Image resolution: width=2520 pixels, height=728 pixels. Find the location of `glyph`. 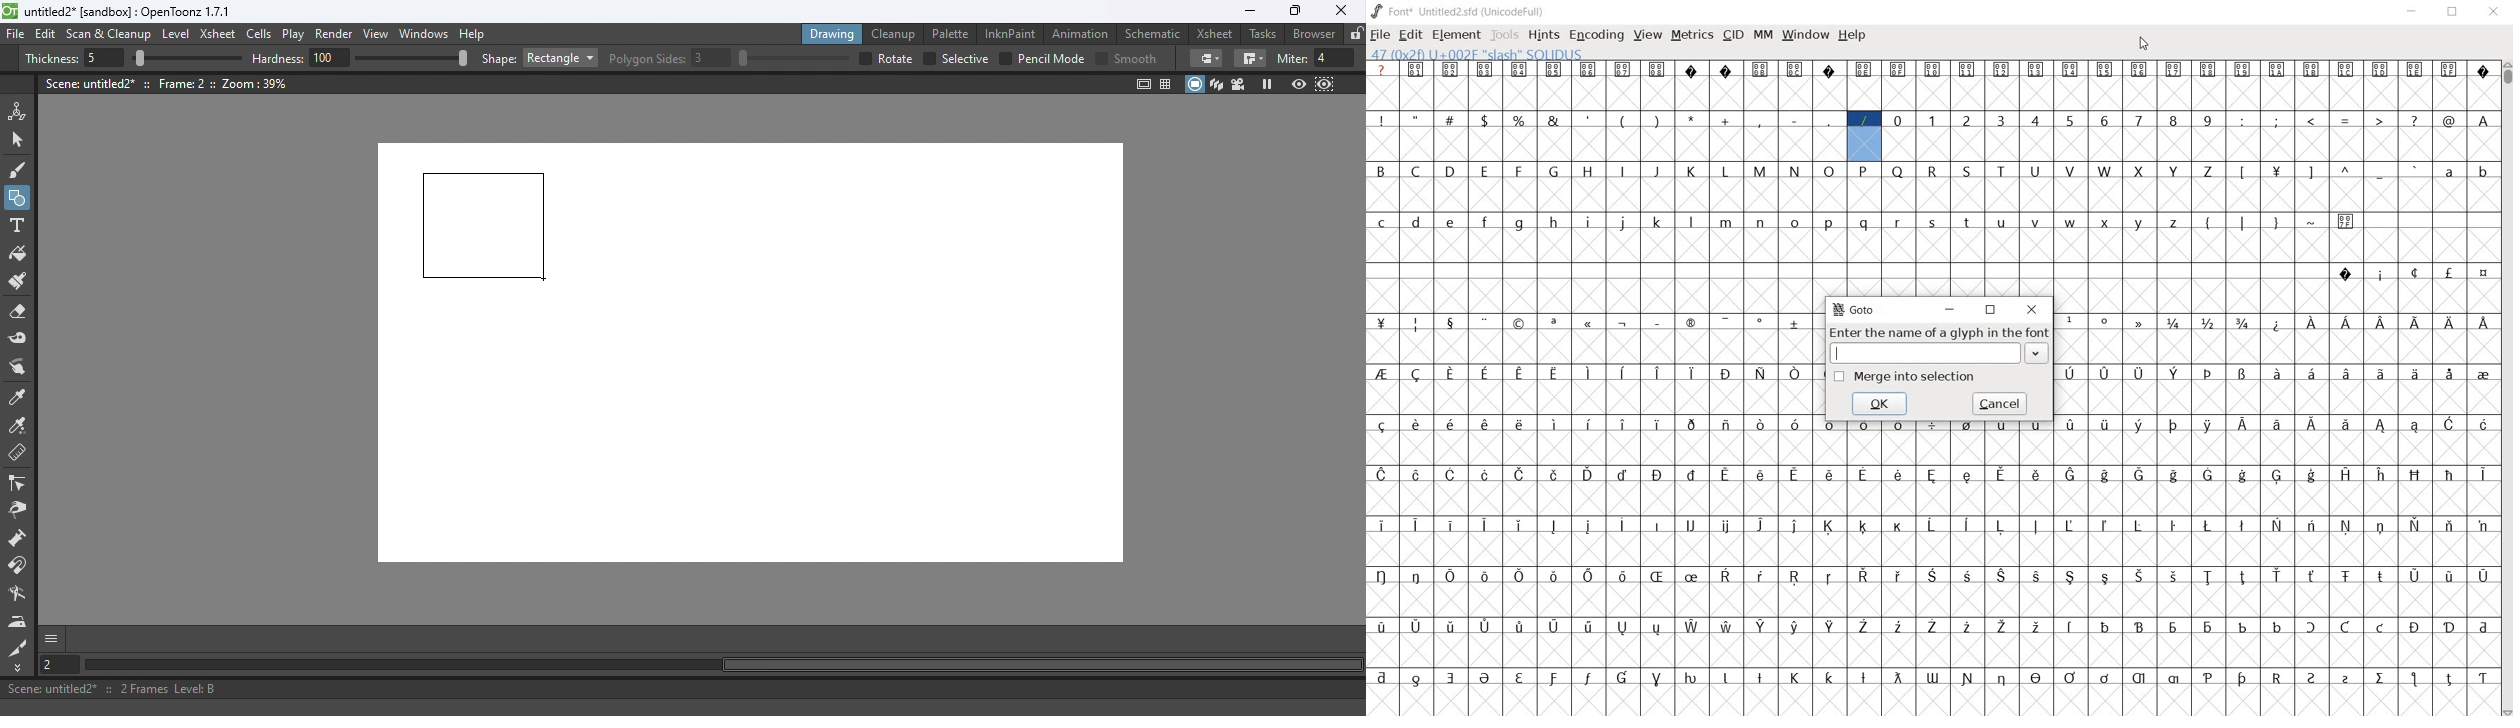

glyph is located at coordinates (2139, 120).